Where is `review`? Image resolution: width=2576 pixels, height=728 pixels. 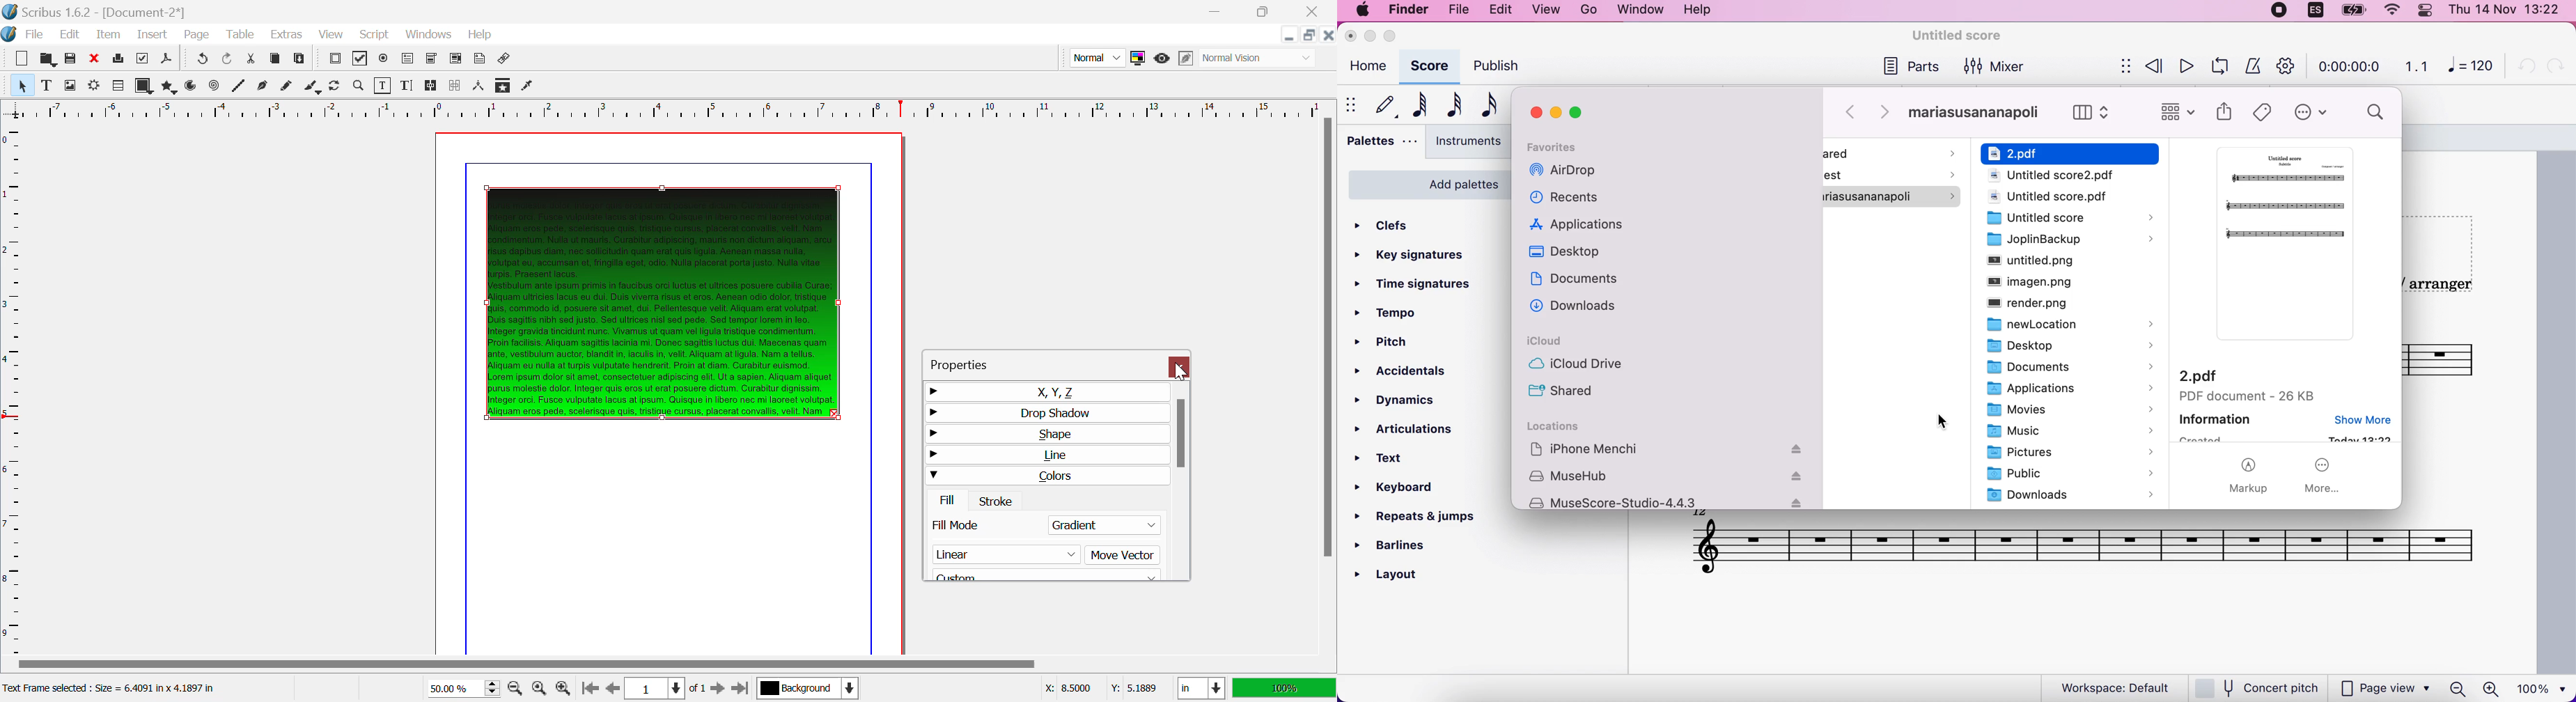 review is located at coordinates (2153, 67).